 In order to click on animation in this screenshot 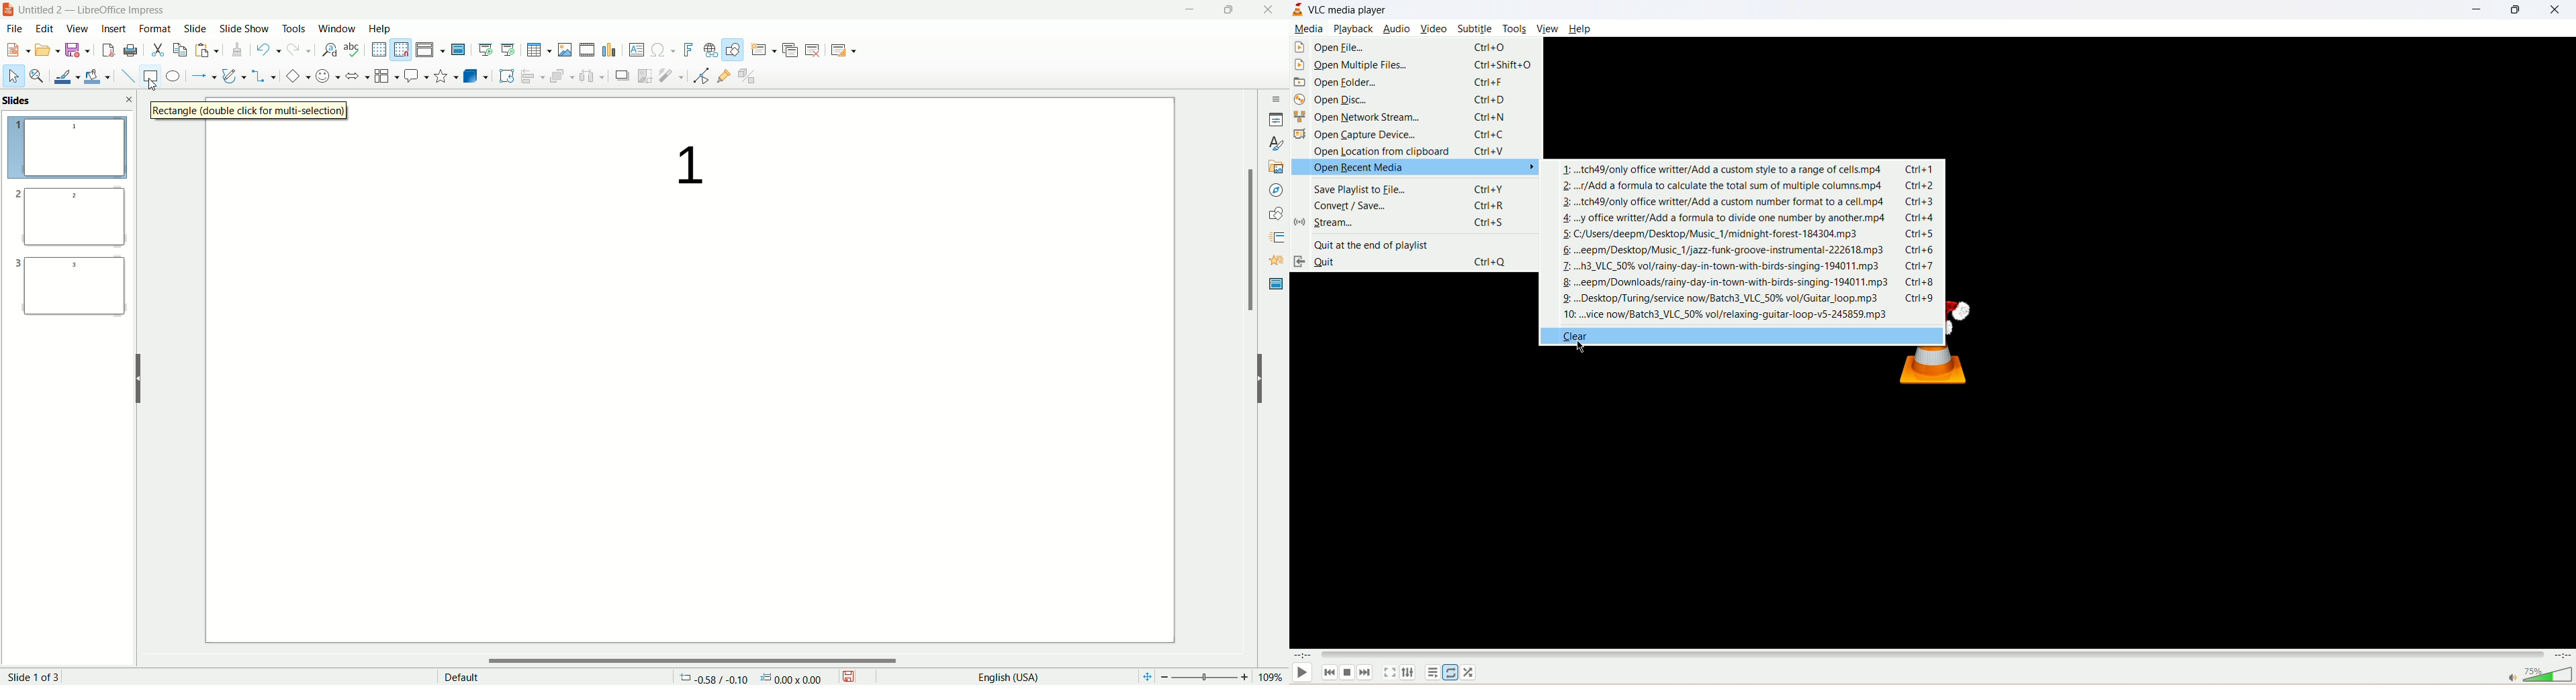, I will do `click(1275, 261)`.